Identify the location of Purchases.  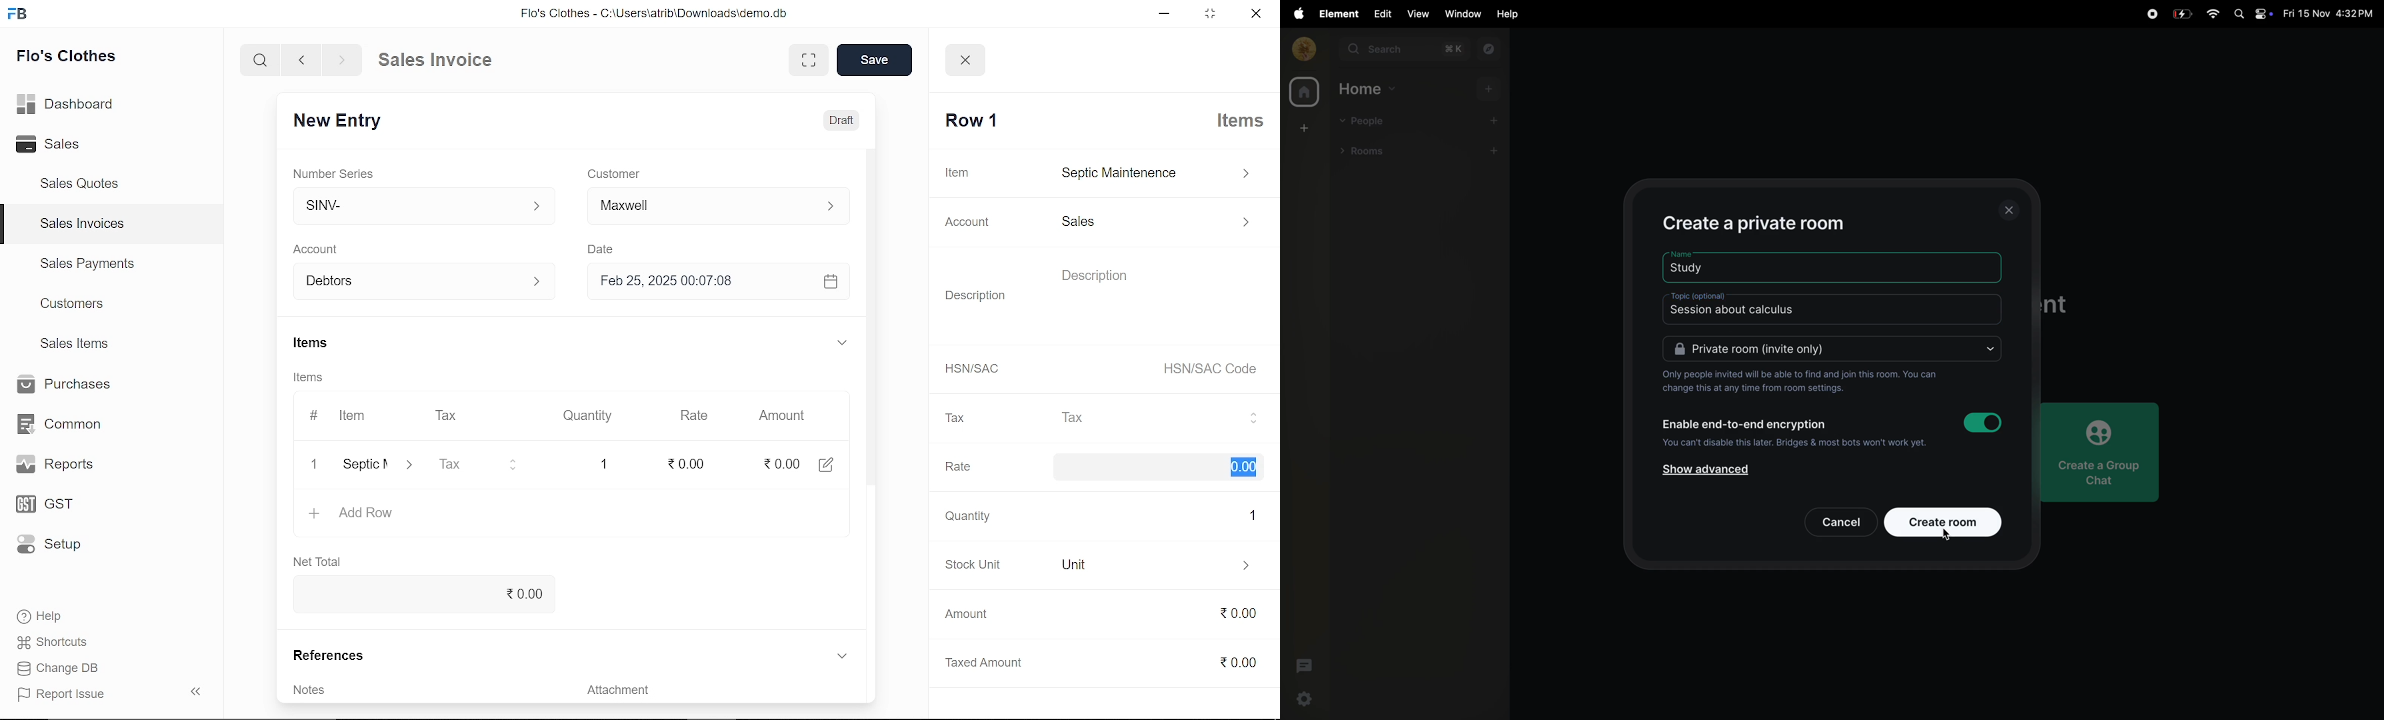
(67, 386).